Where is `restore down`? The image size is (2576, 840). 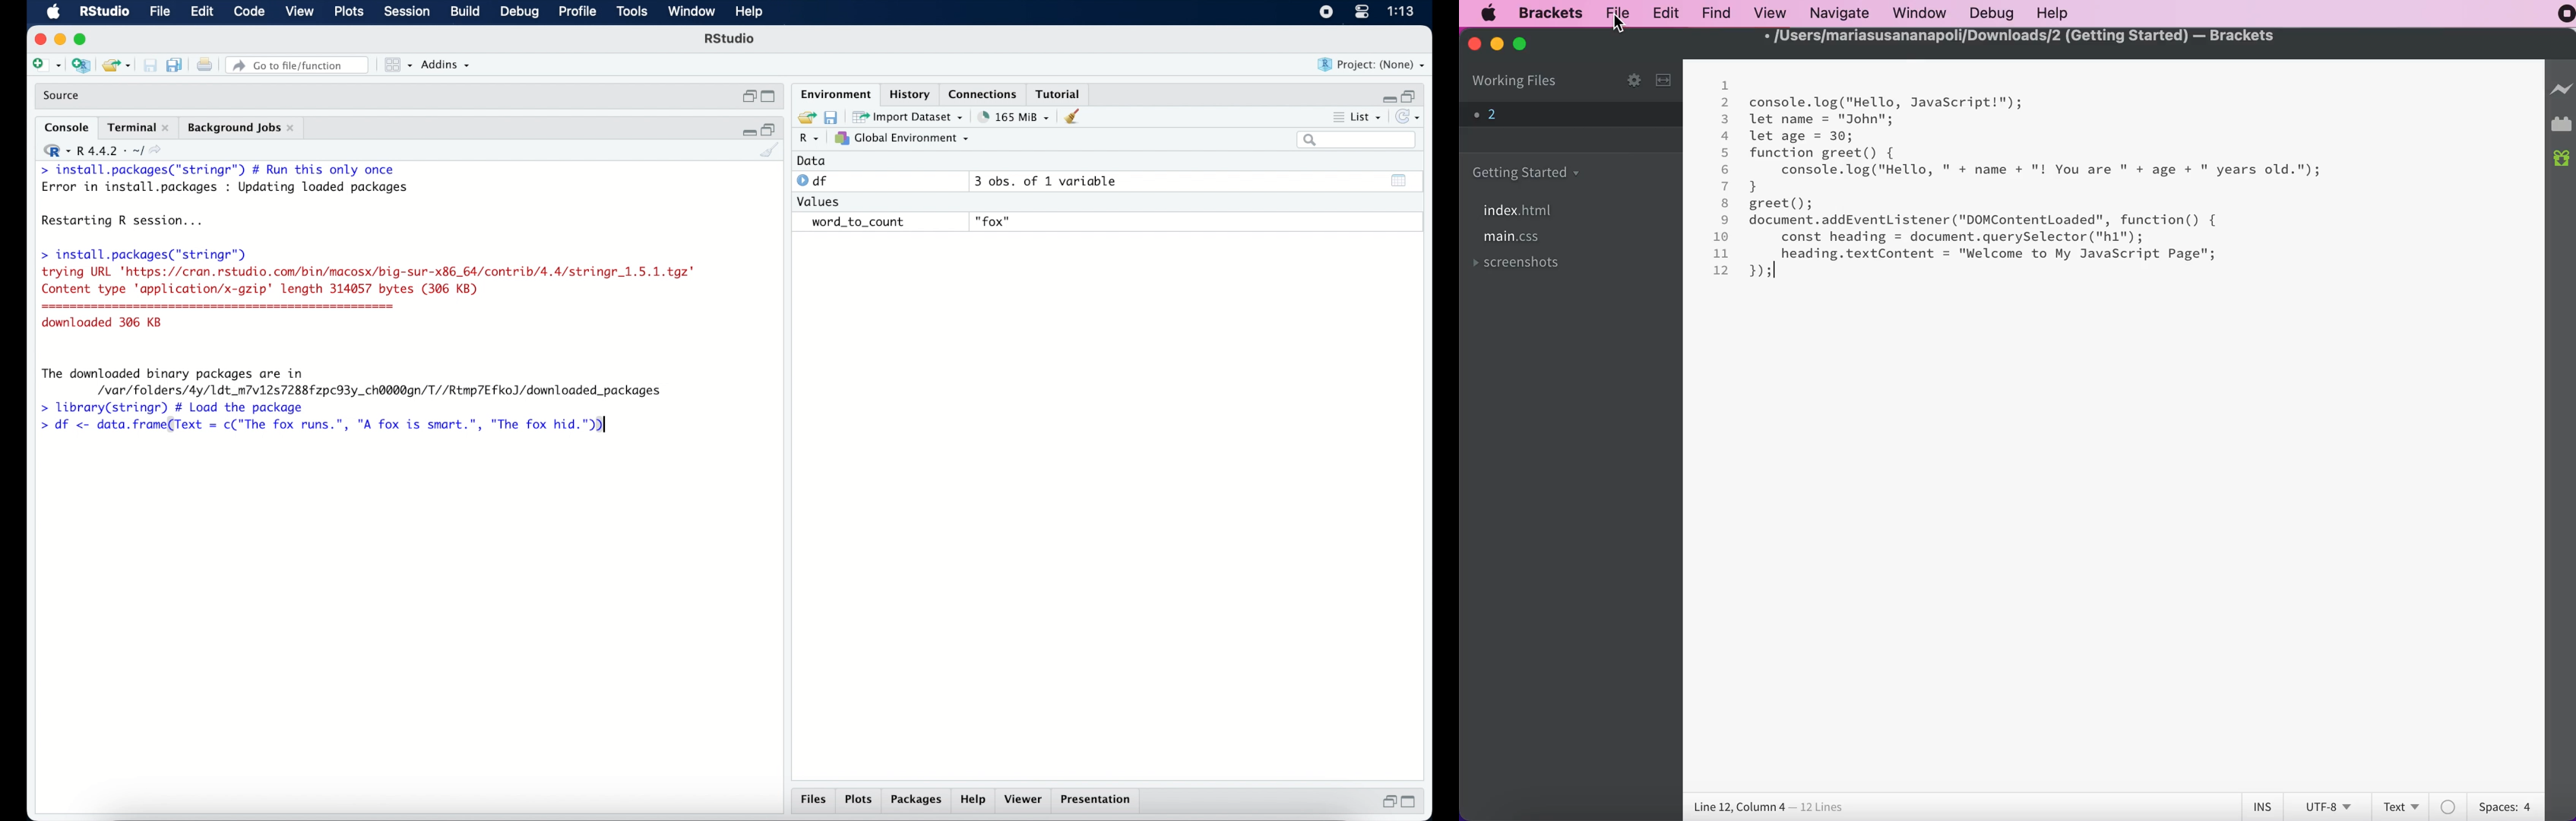 restore down is located at coordinates (748, 97).